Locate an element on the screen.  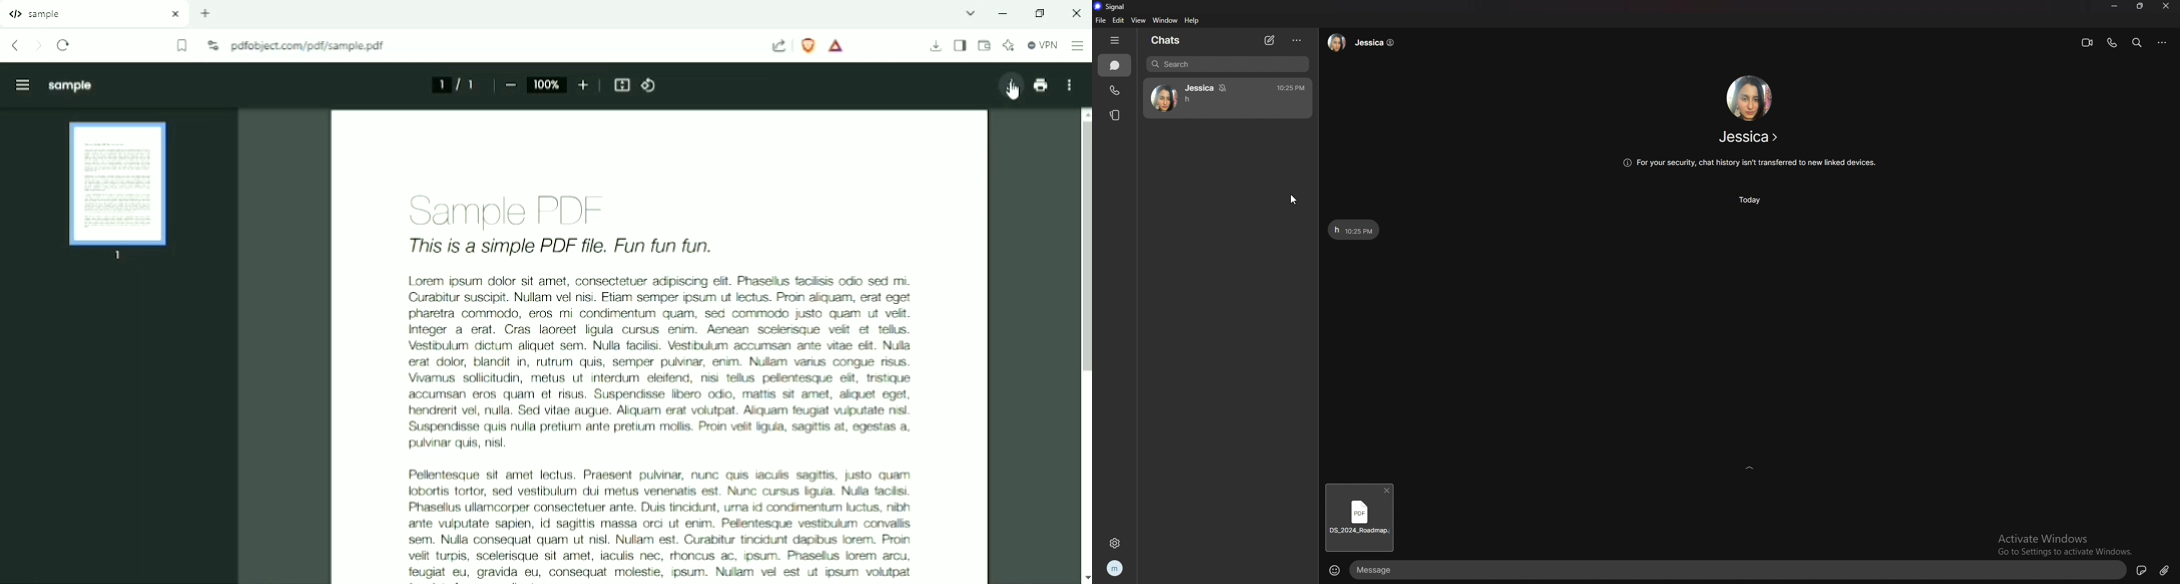
contact photo is located at coordinates (1749, 98).